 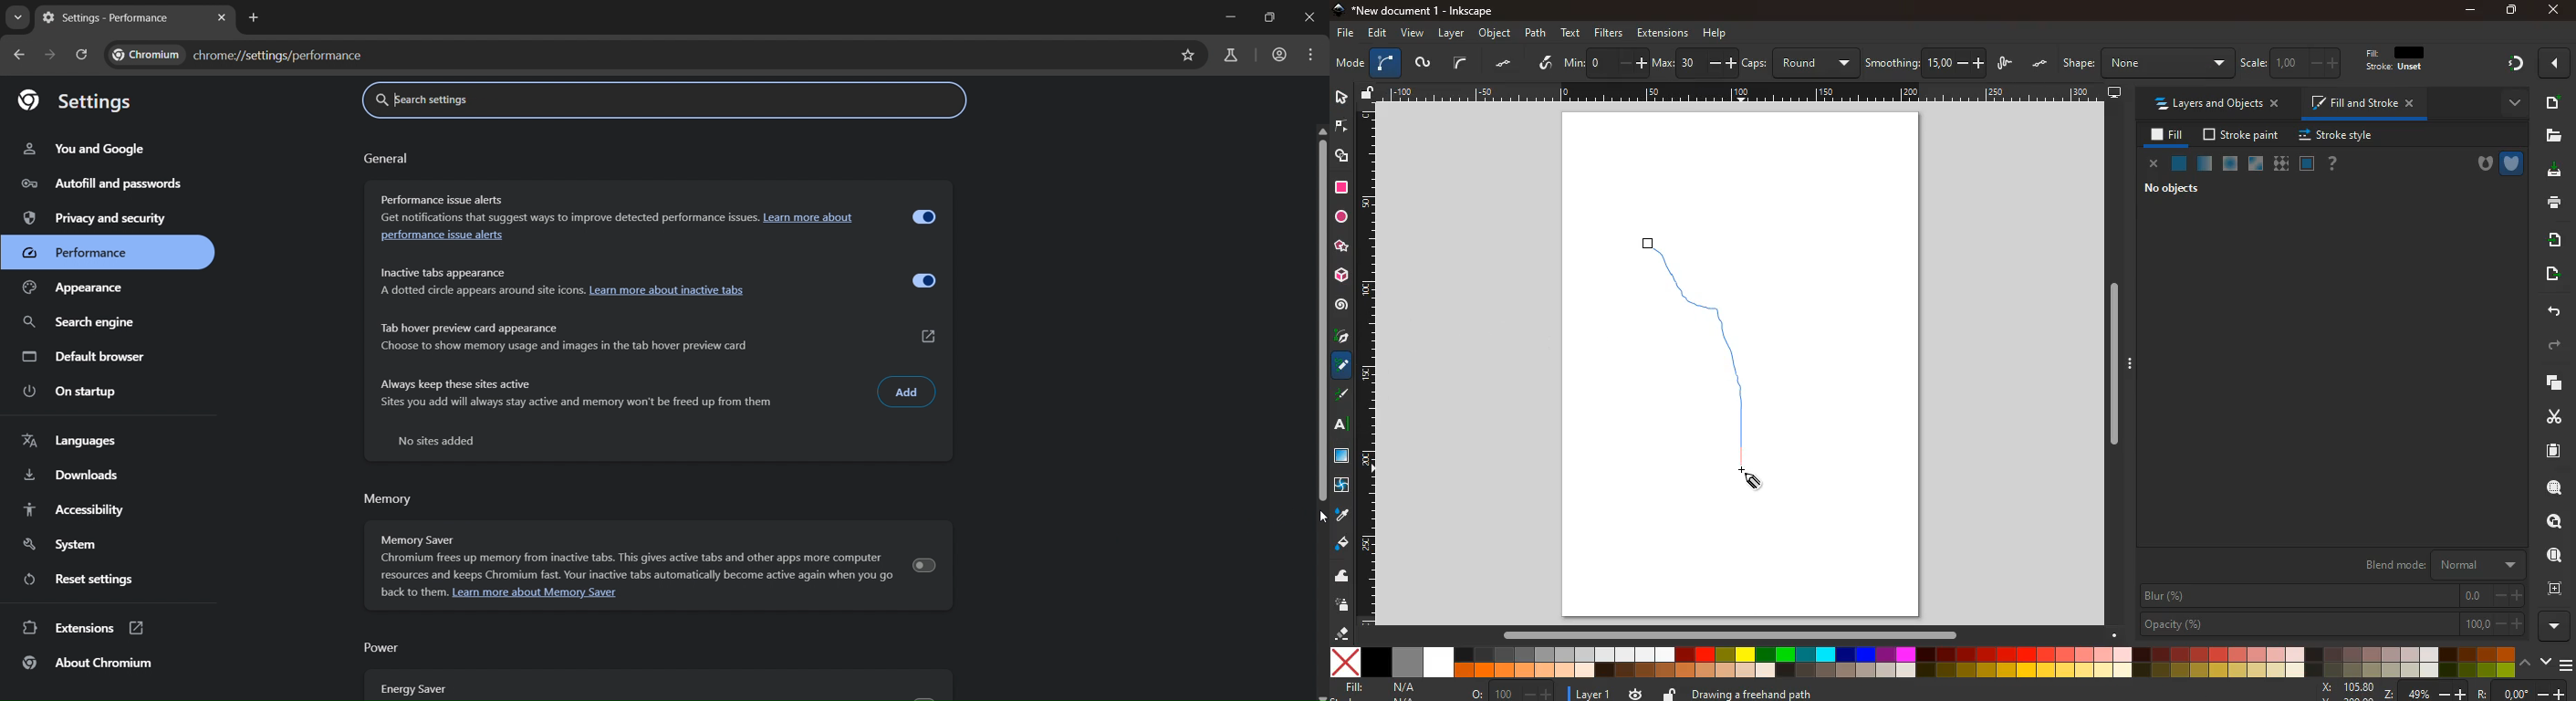 I want to click on draw, so click(x=1718, y=364).